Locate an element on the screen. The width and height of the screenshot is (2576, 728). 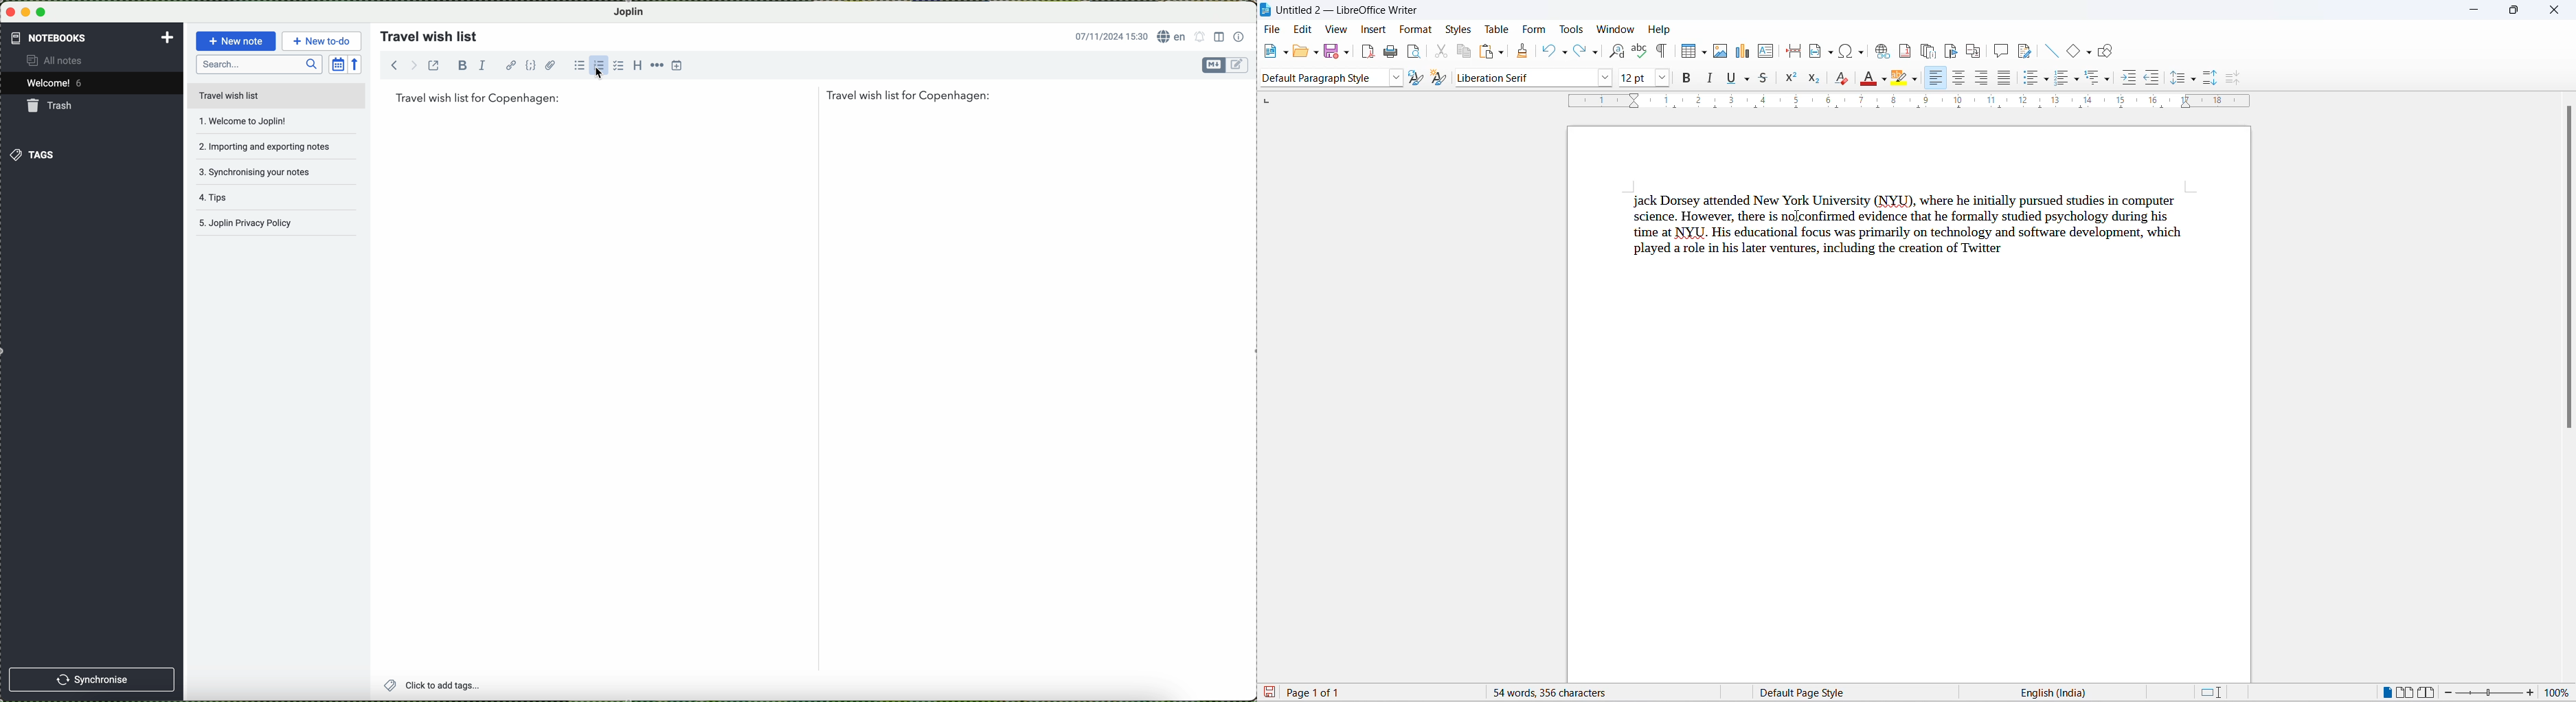
table grid is located at coordinates (1705, 53).